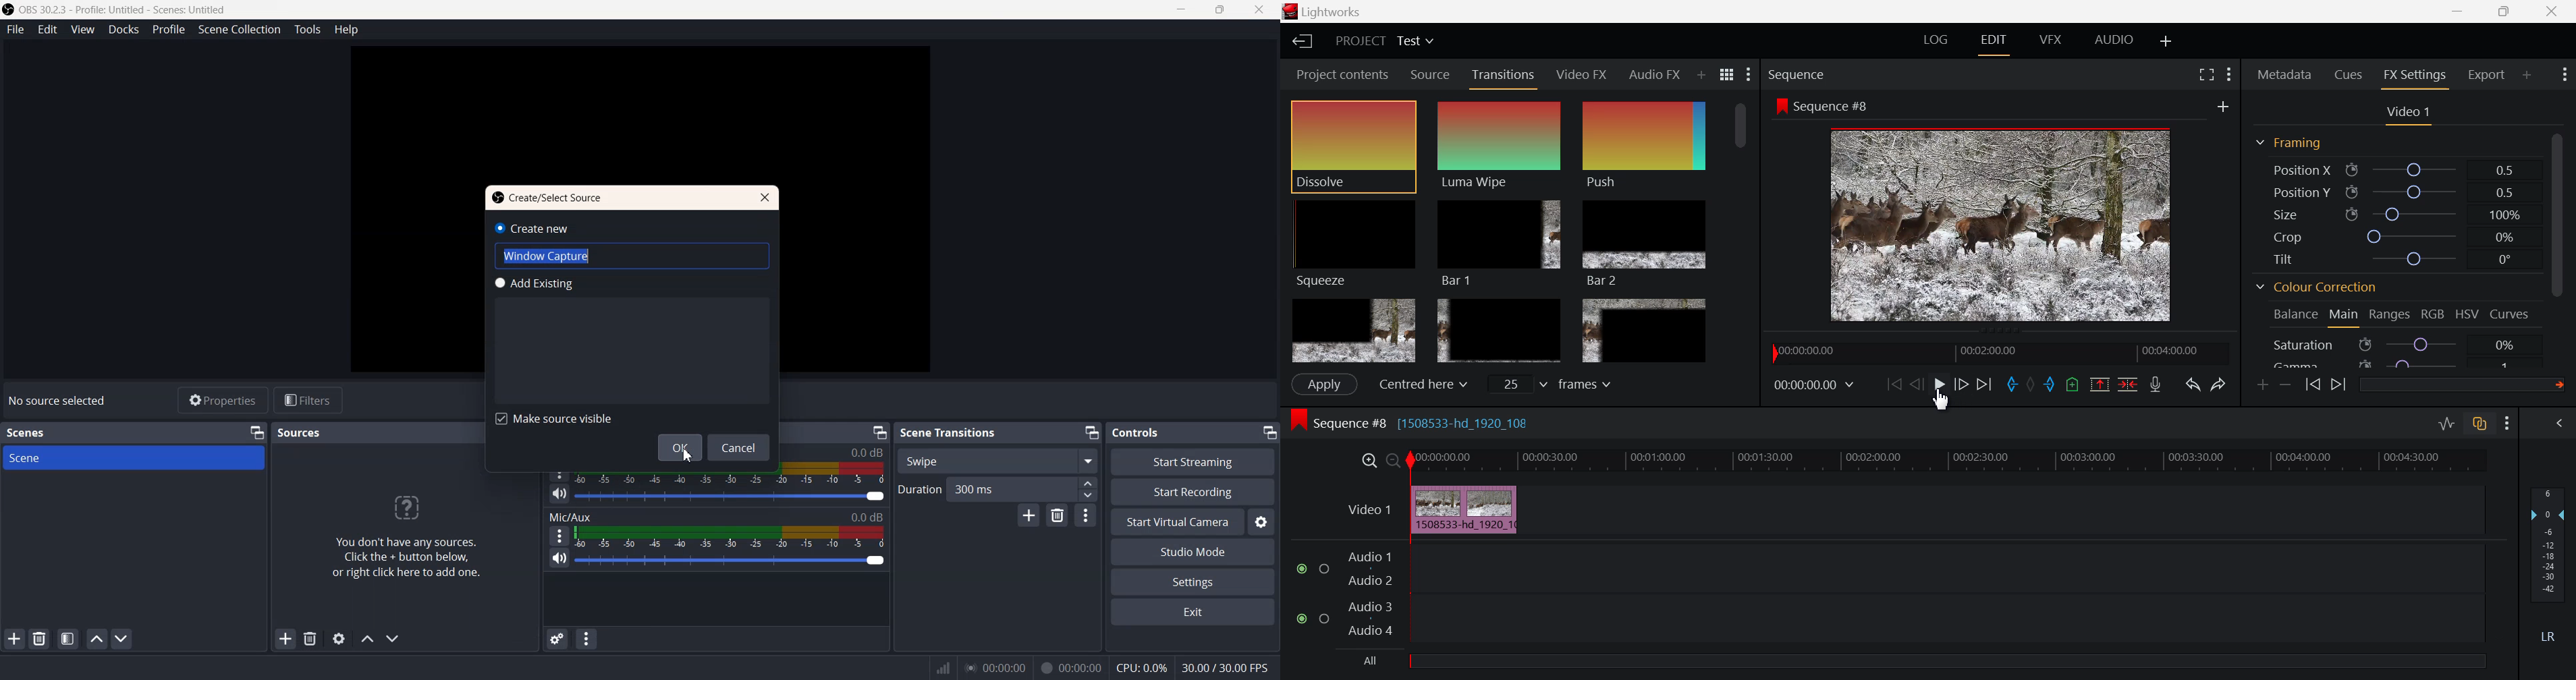 The image size is (2576, 700). Describe the element at coordinates (559, 535) in the screenshot. I see `More` at that location.